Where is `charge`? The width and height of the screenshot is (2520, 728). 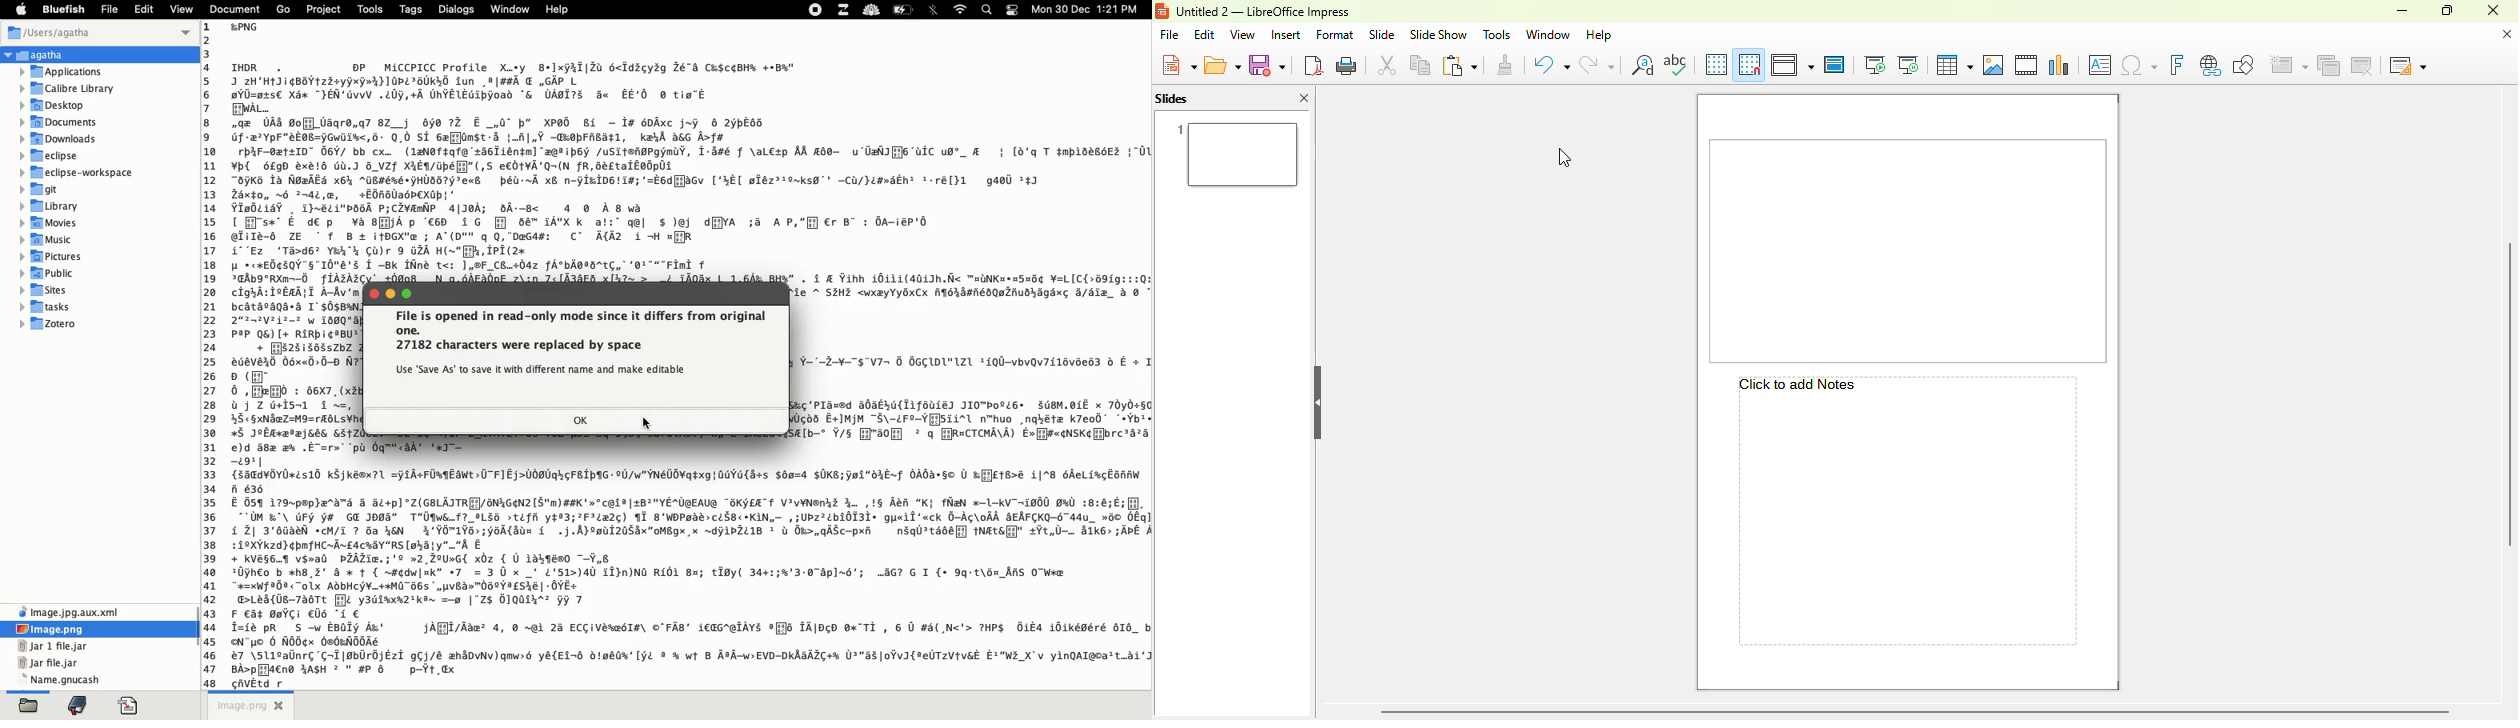 charge is located at coordinates (904, 10).